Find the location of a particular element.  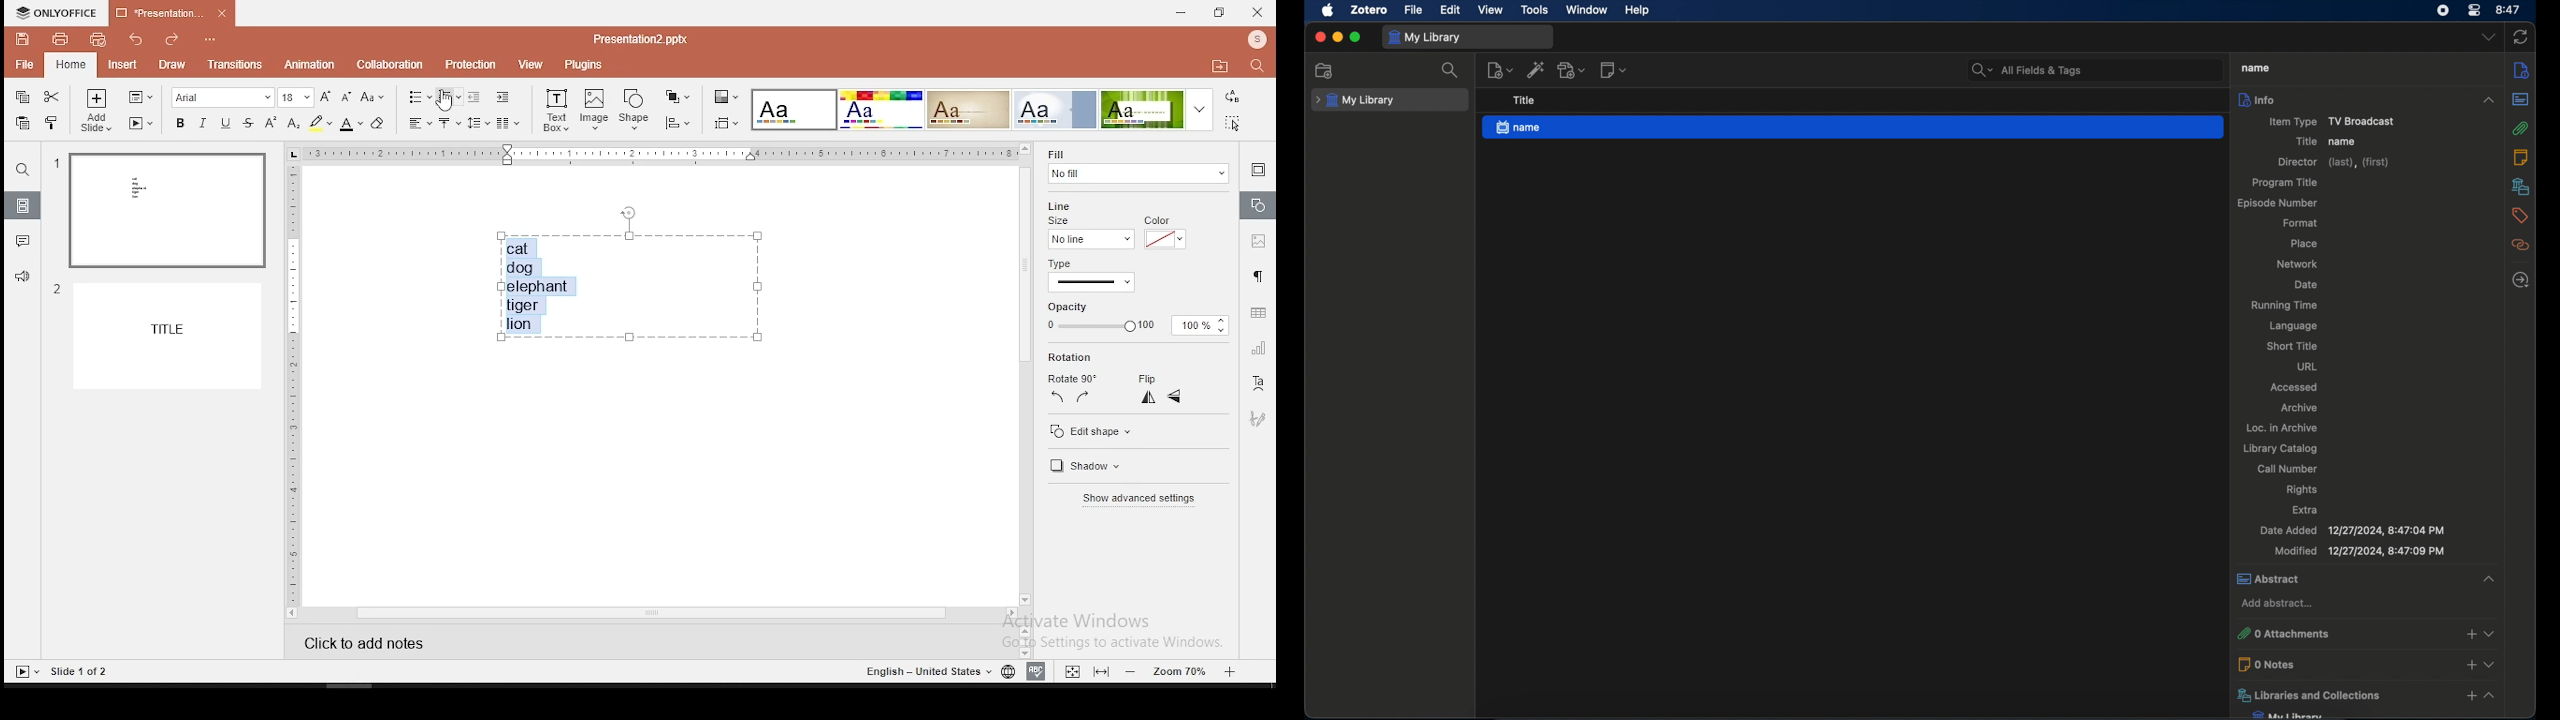

related is located at coordinates (2521, 245).